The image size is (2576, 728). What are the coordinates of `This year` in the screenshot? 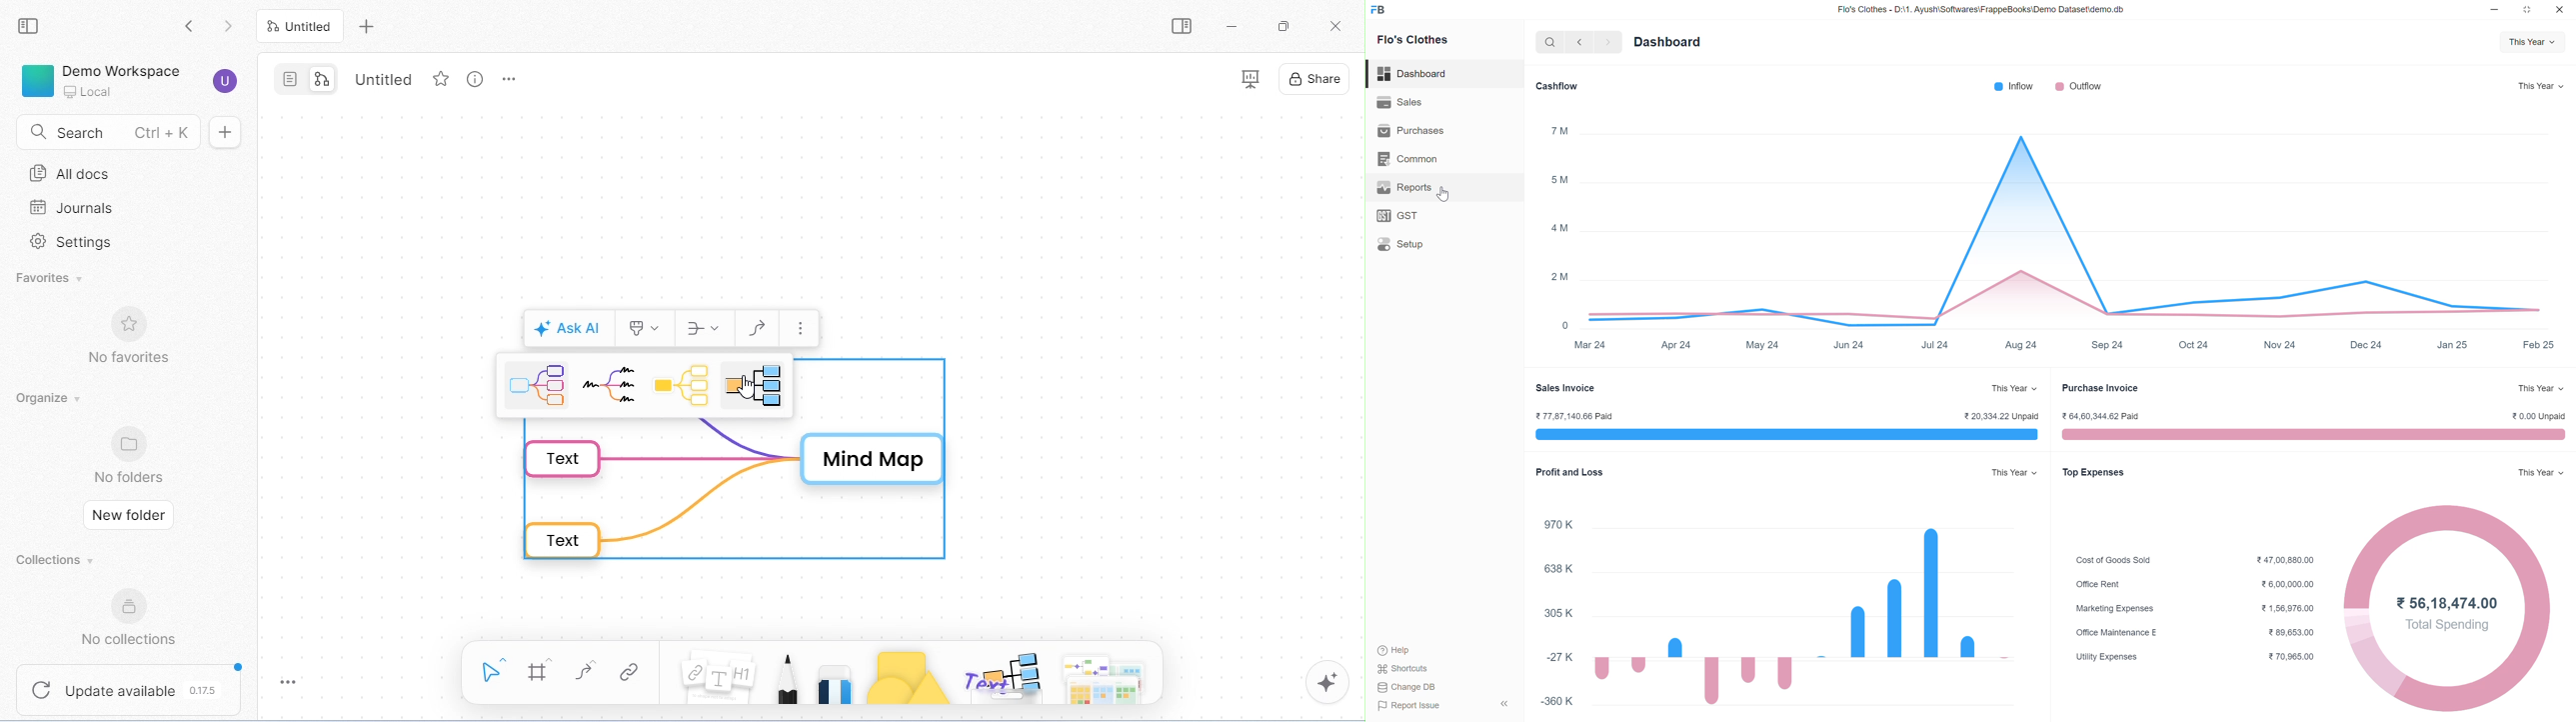 It's located at (2014, 388).